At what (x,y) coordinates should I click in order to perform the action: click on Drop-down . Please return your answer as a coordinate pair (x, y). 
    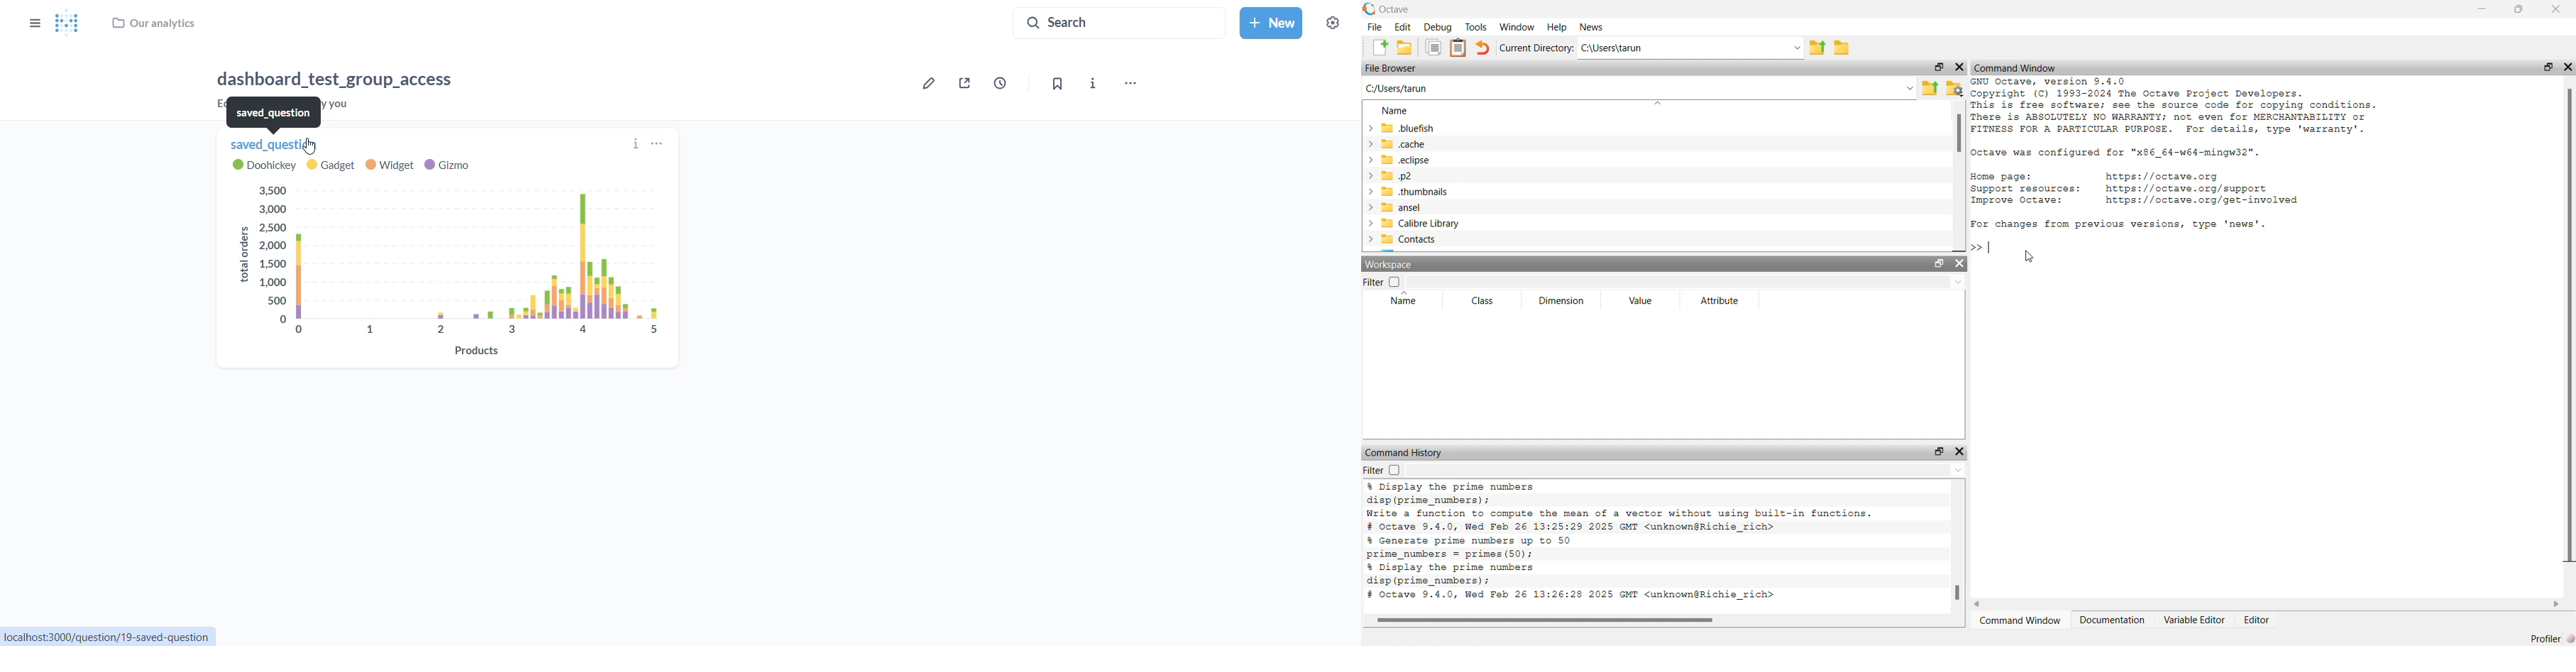
    Looking at the image, I should click on (1910, 88).